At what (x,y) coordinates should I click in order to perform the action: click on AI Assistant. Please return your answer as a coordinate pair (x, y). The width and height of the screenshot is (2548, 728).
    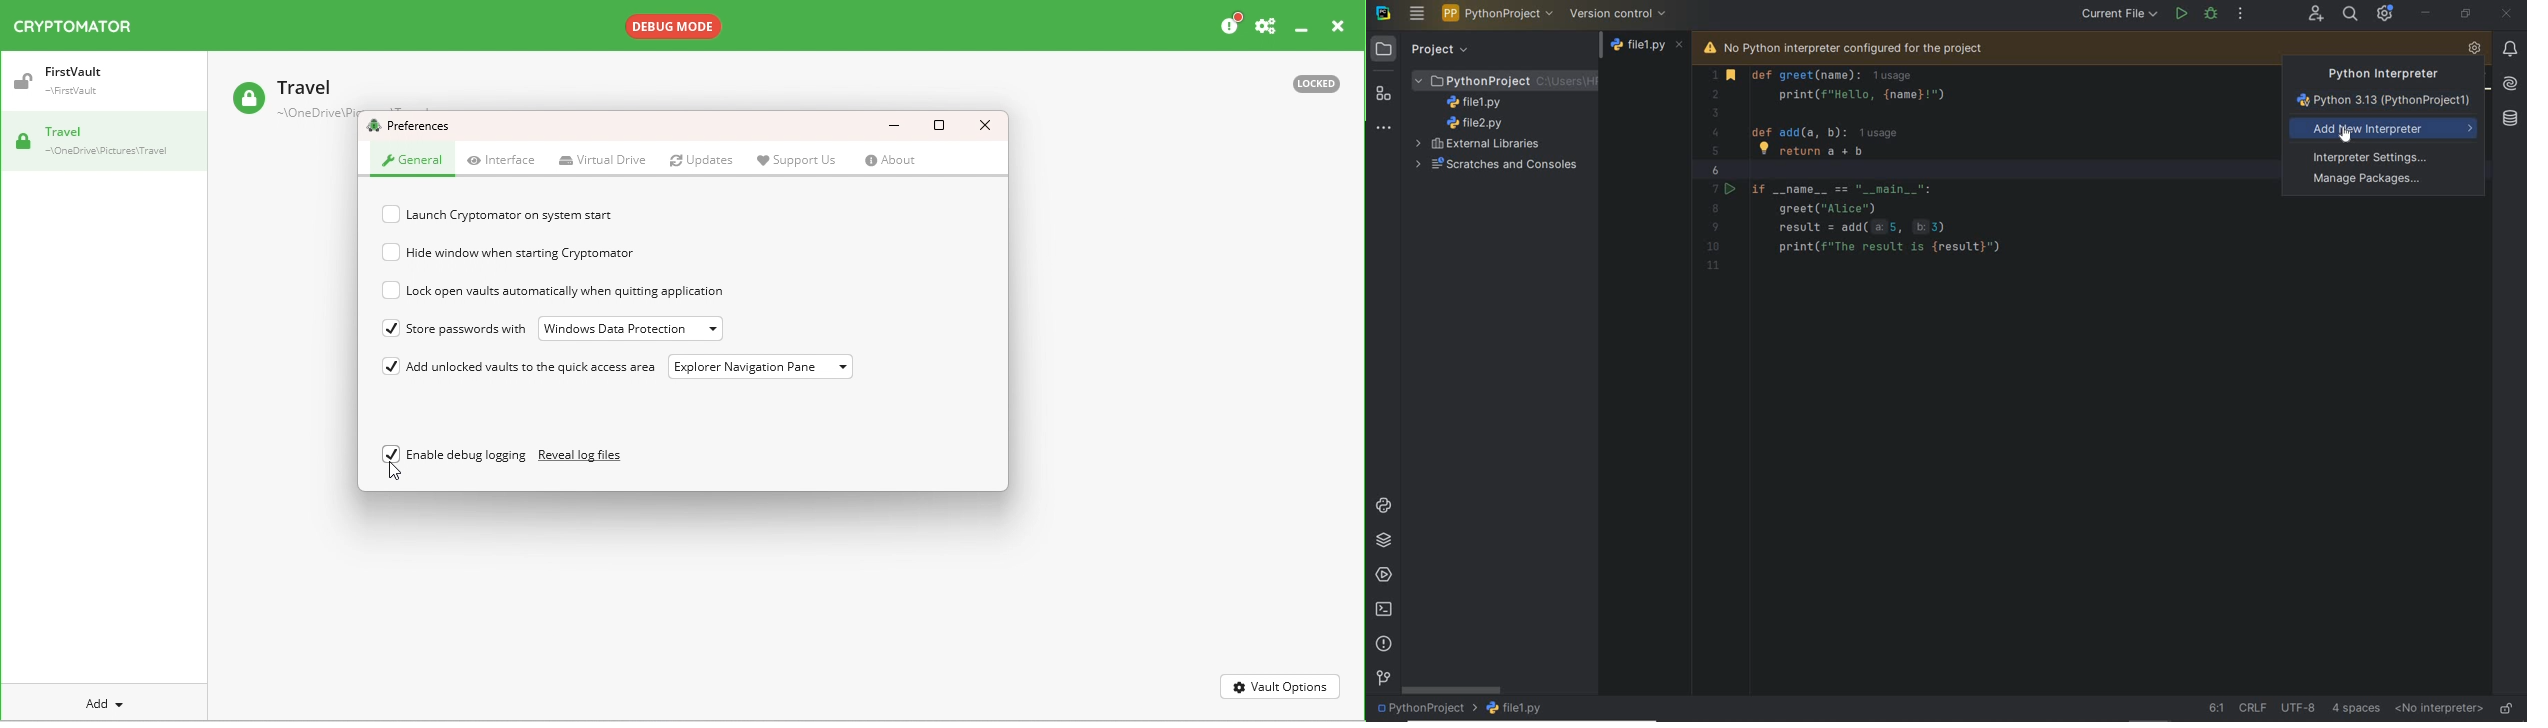
    Looking at the image, I should click on (2509, 82).